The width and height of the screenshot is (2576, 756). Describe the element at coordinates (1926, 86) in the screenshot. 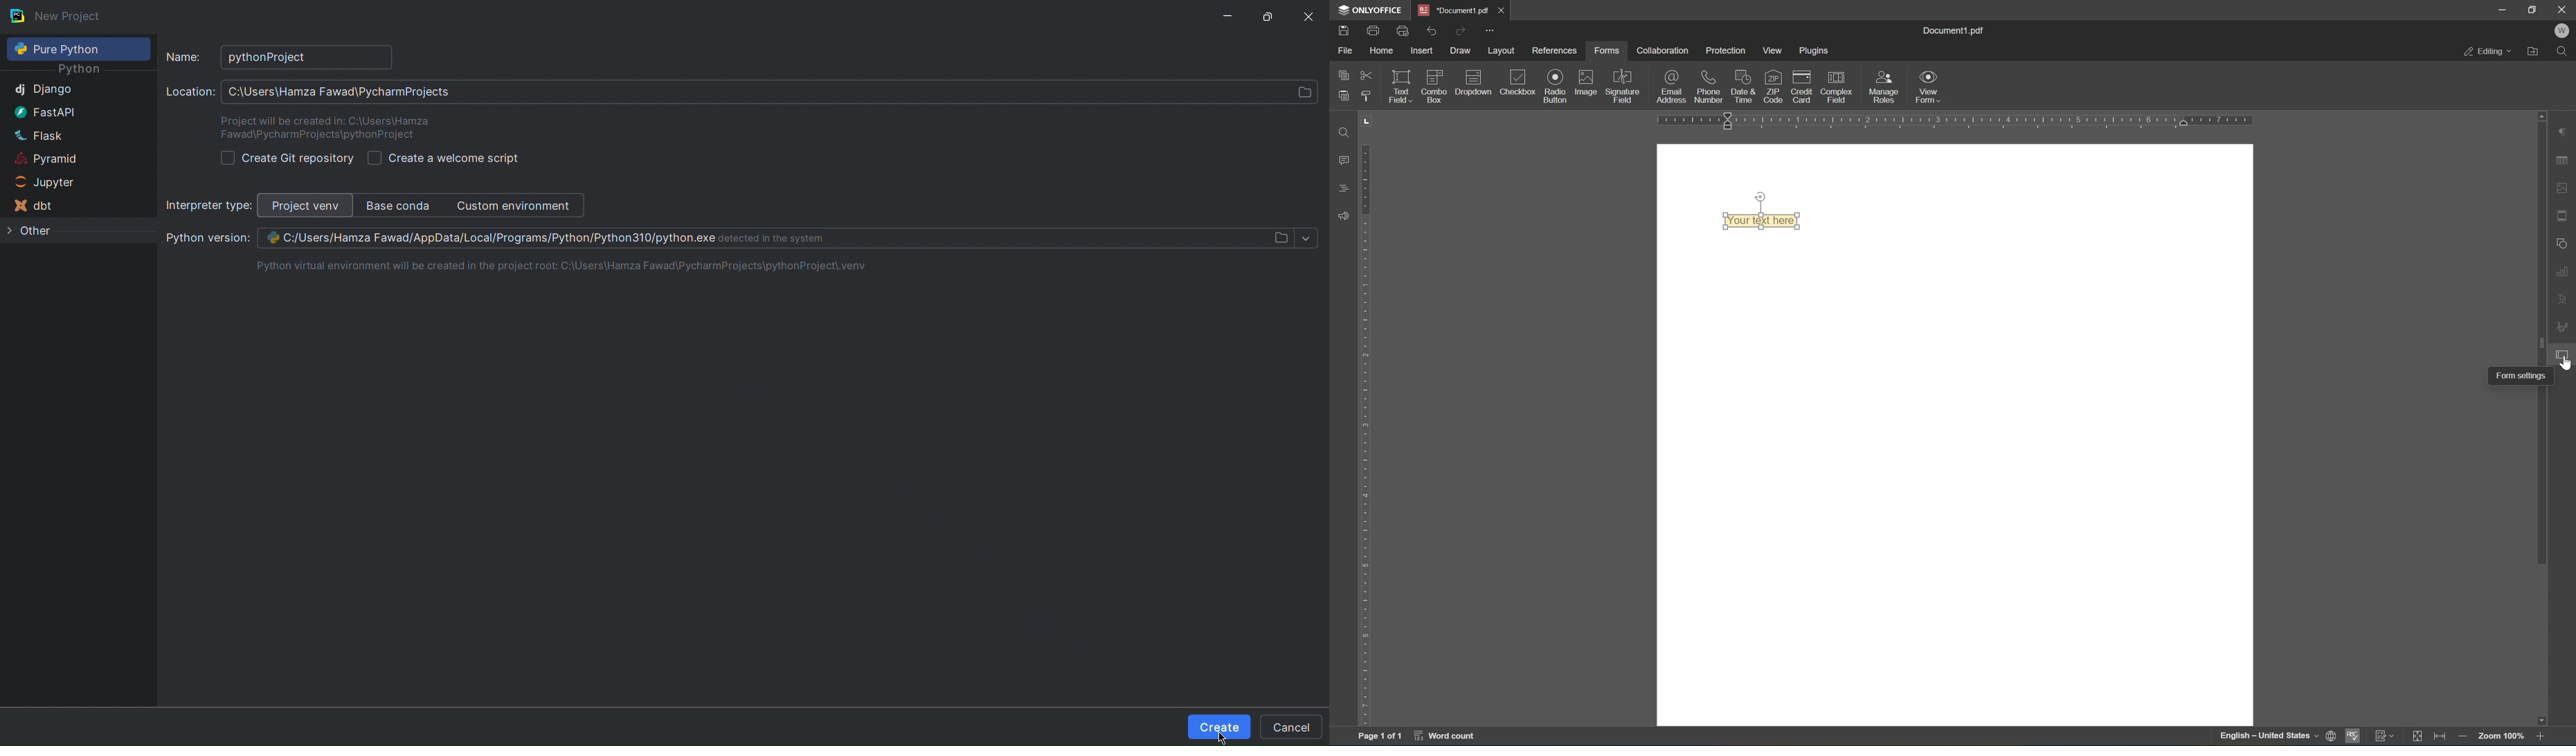

I see `form view` at that location.